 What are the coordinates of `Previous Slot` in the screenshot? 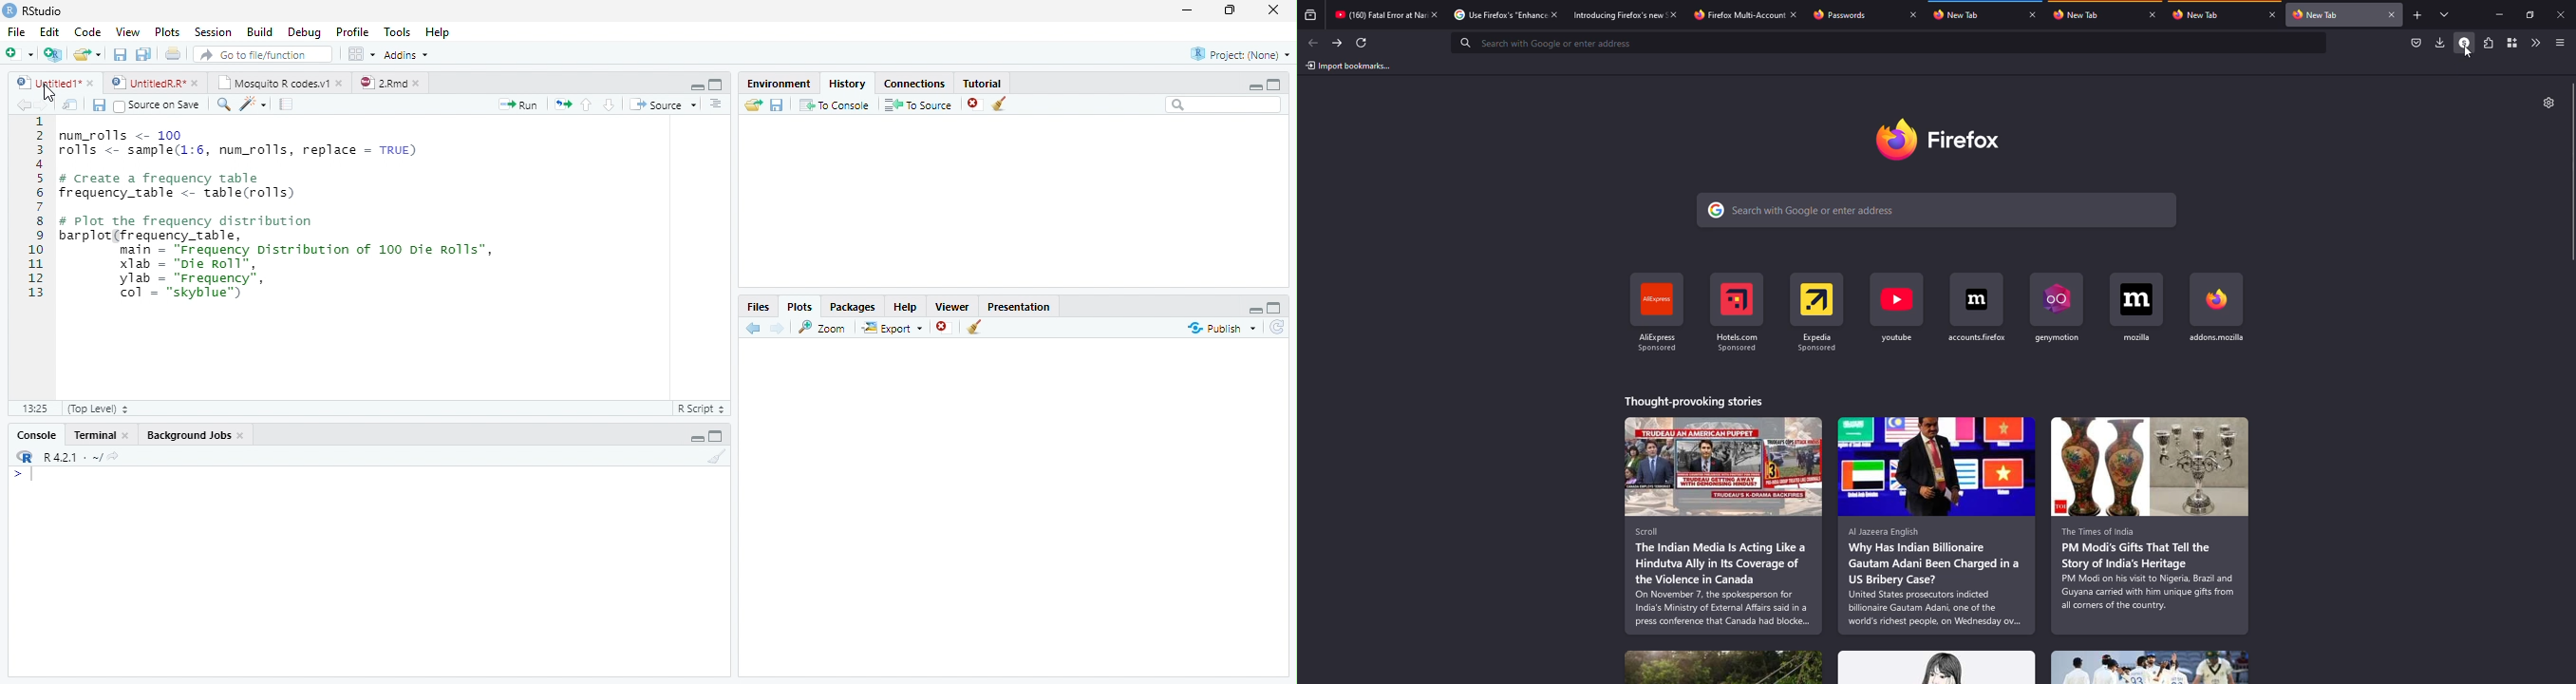 It's located at (754, 329).